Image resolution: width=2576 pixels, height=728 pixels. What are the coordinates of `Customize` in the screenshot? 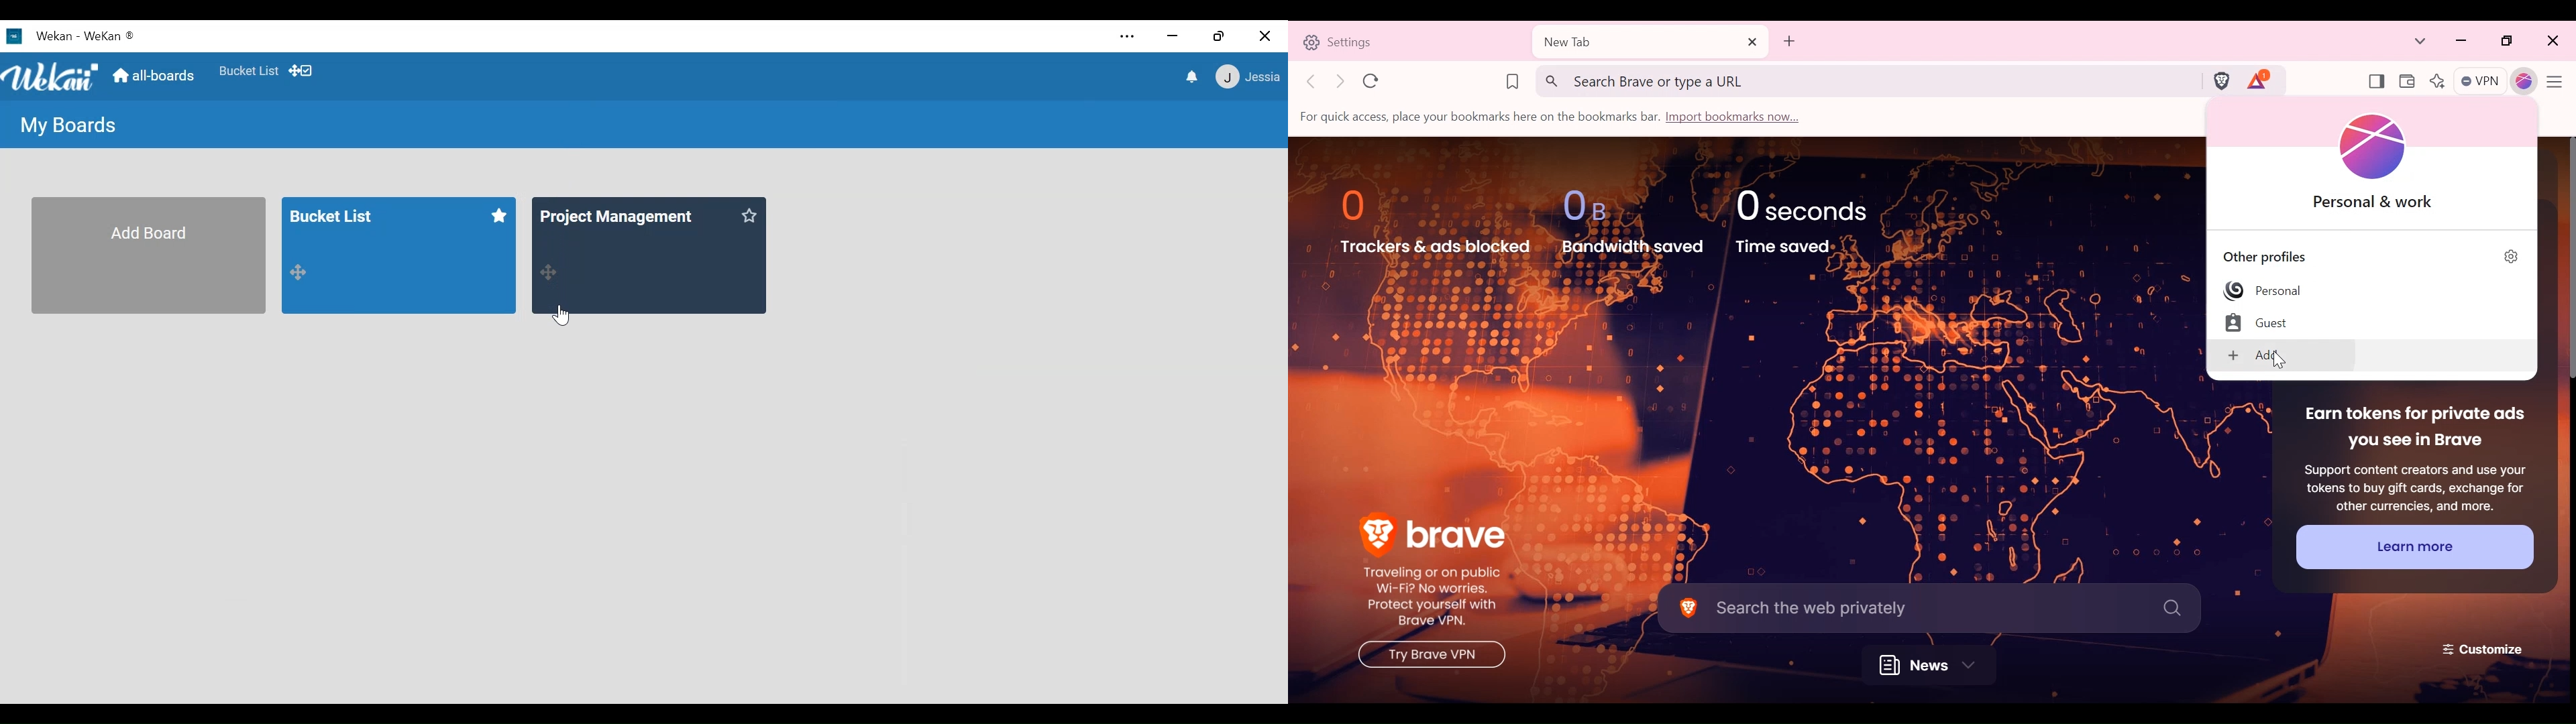 It's located at (2484, 648).